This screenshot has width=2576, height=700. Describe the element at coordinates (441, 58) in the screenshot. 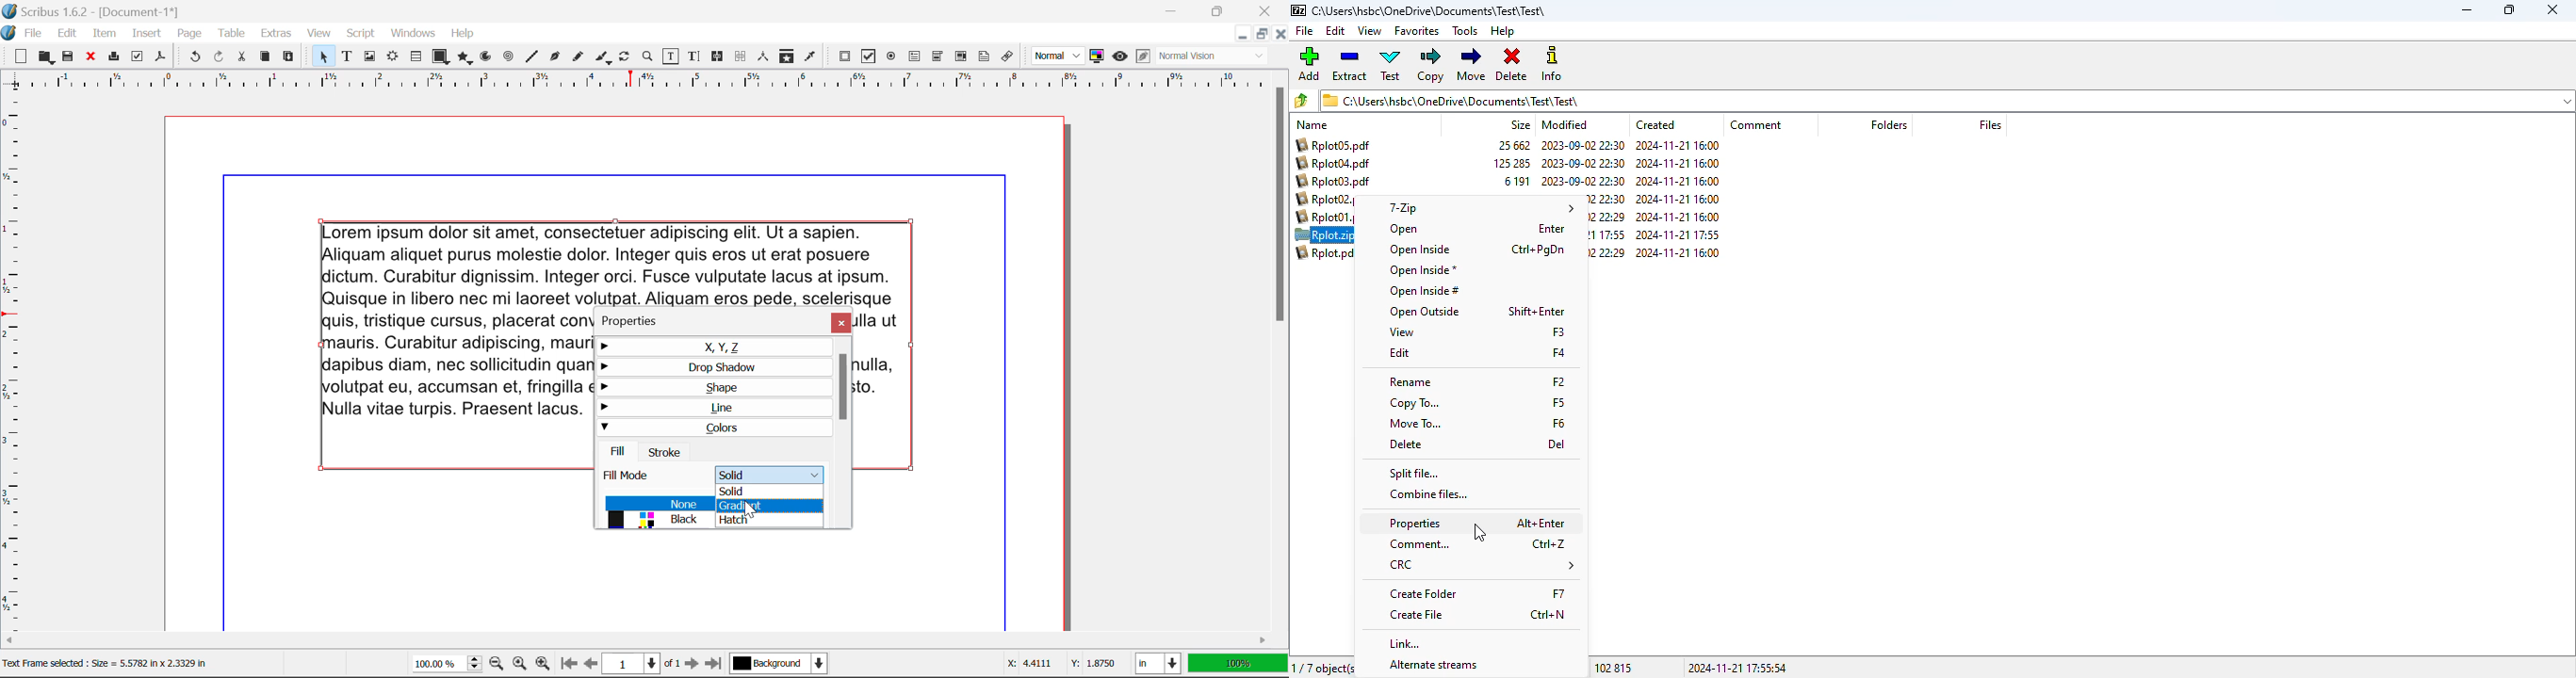

I see `Shapes` at that location.